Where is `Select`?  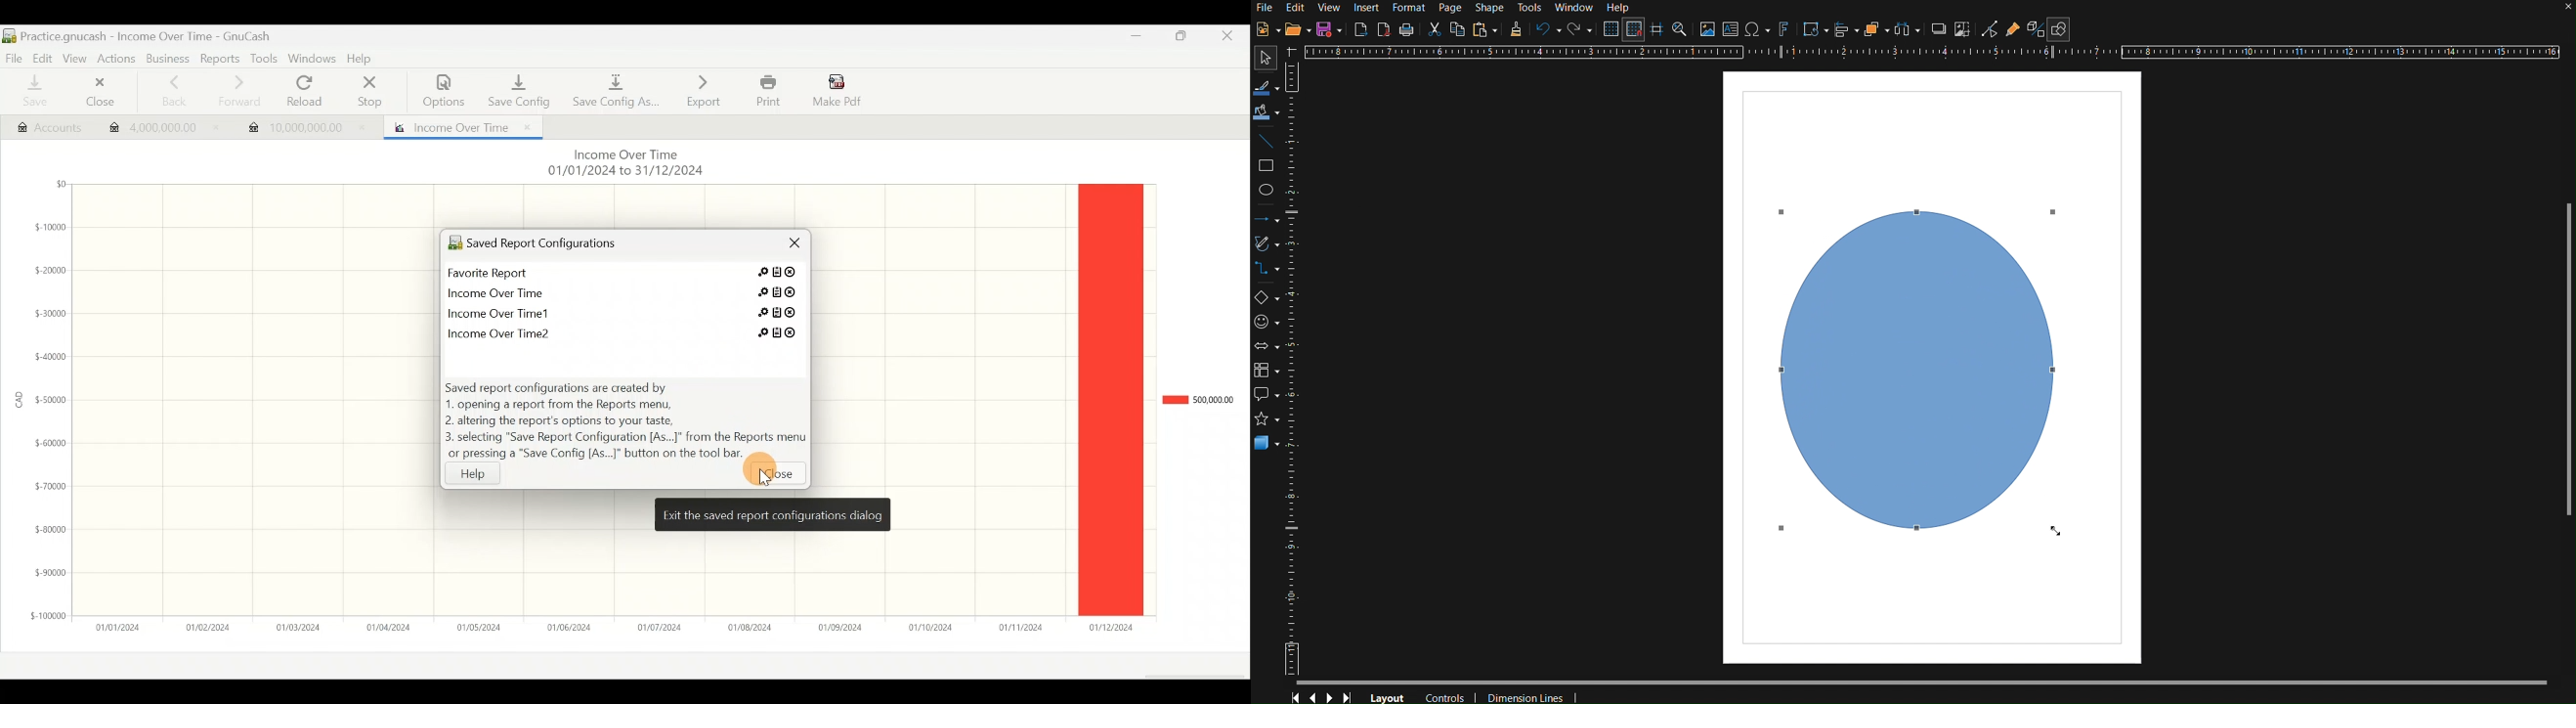
Select is located at coordinates (1263, 58).